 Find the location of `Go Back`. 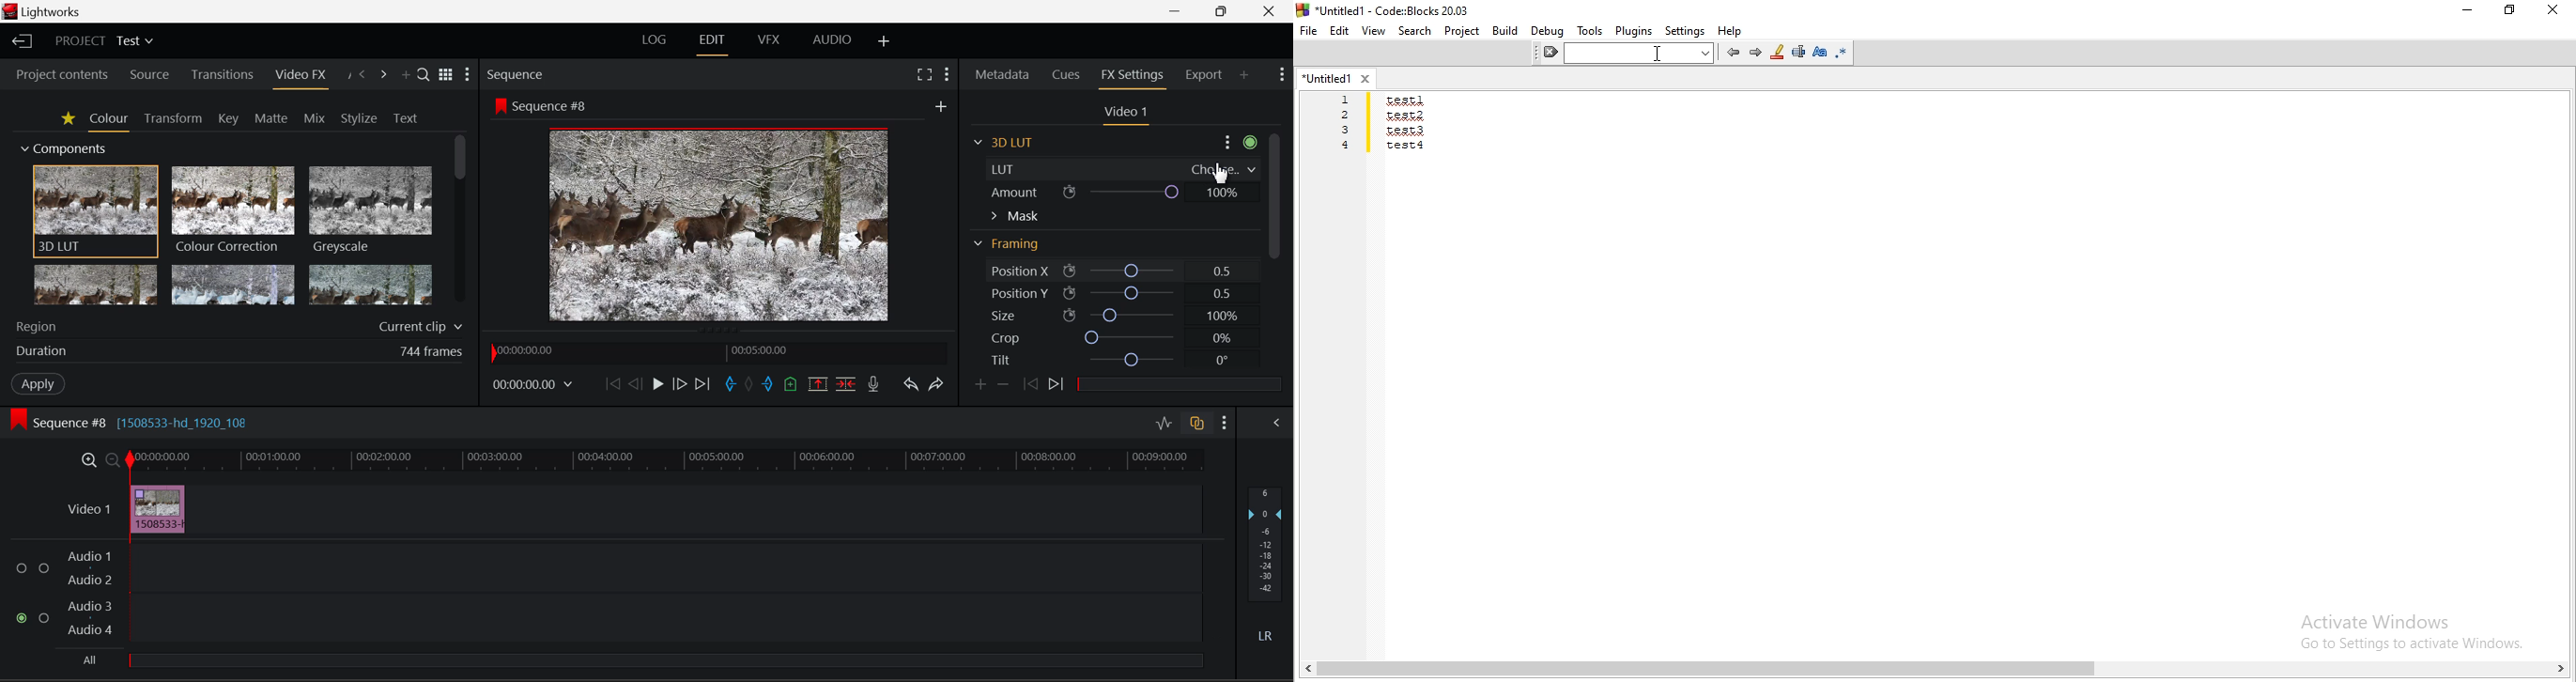

Go Back is located at coordinates (635, 386).